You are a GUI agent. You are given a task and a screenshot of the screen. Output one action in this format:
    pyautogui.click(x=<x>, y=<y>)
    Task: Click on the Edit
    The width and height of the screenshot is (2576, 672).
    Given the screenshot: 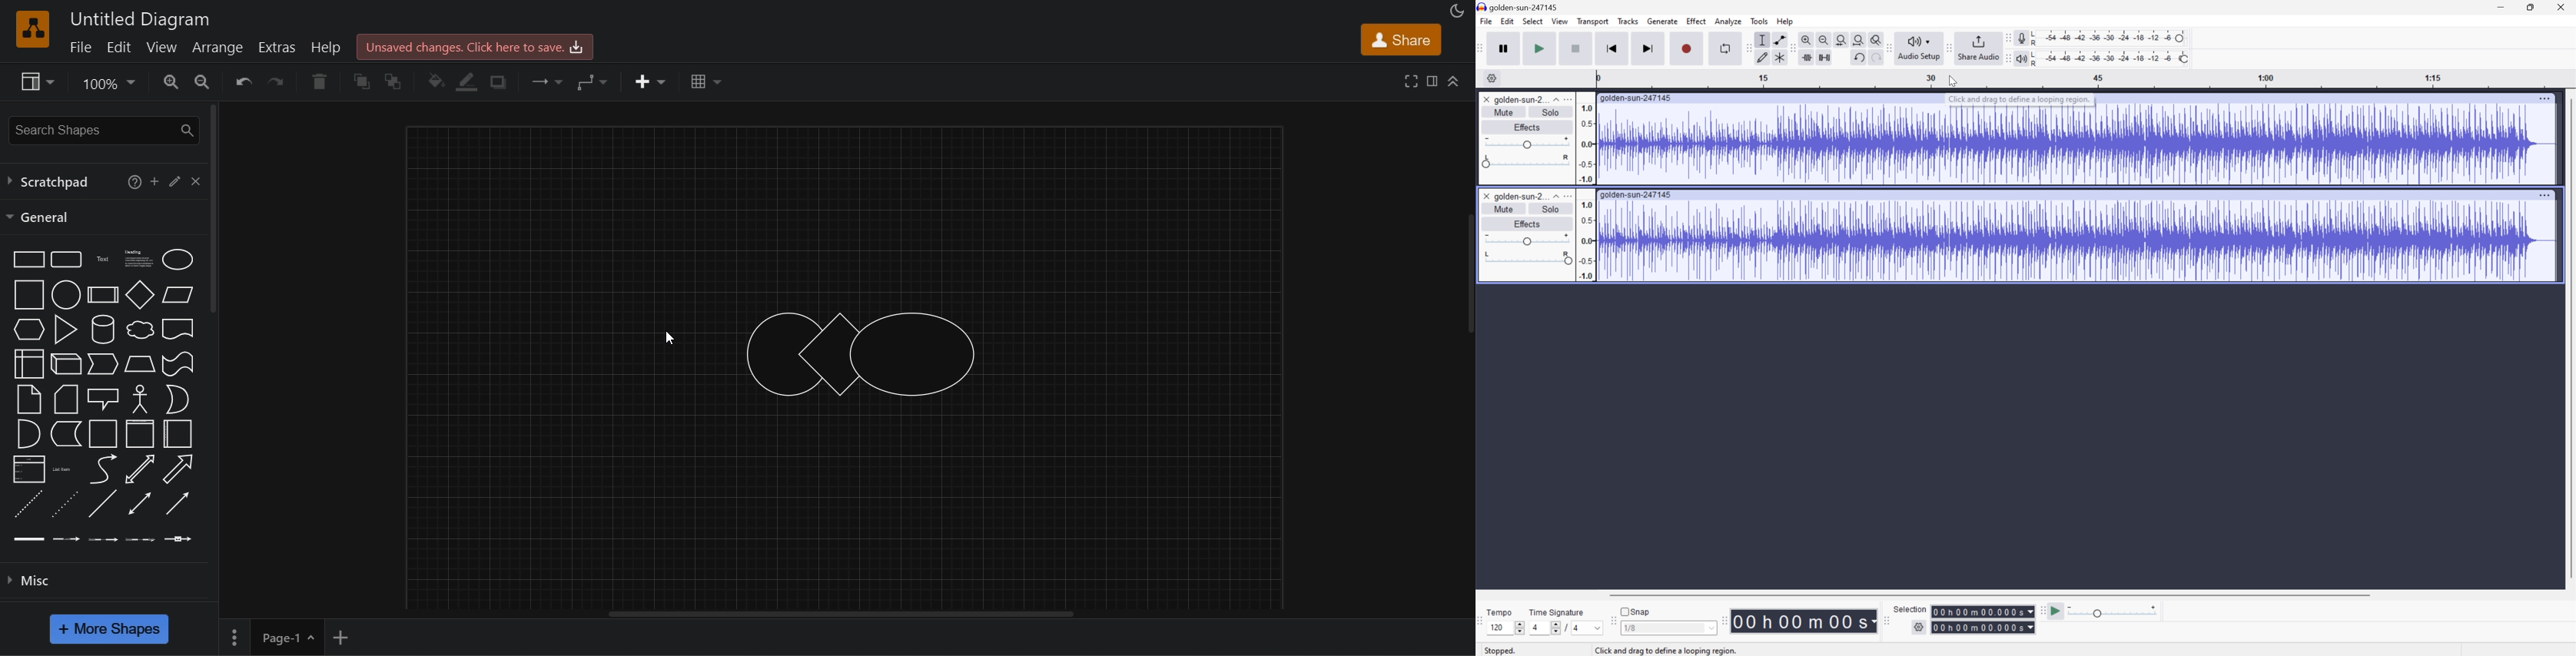 What is the action you would take?
    pyautogui.click(x=1507, y=22)
    